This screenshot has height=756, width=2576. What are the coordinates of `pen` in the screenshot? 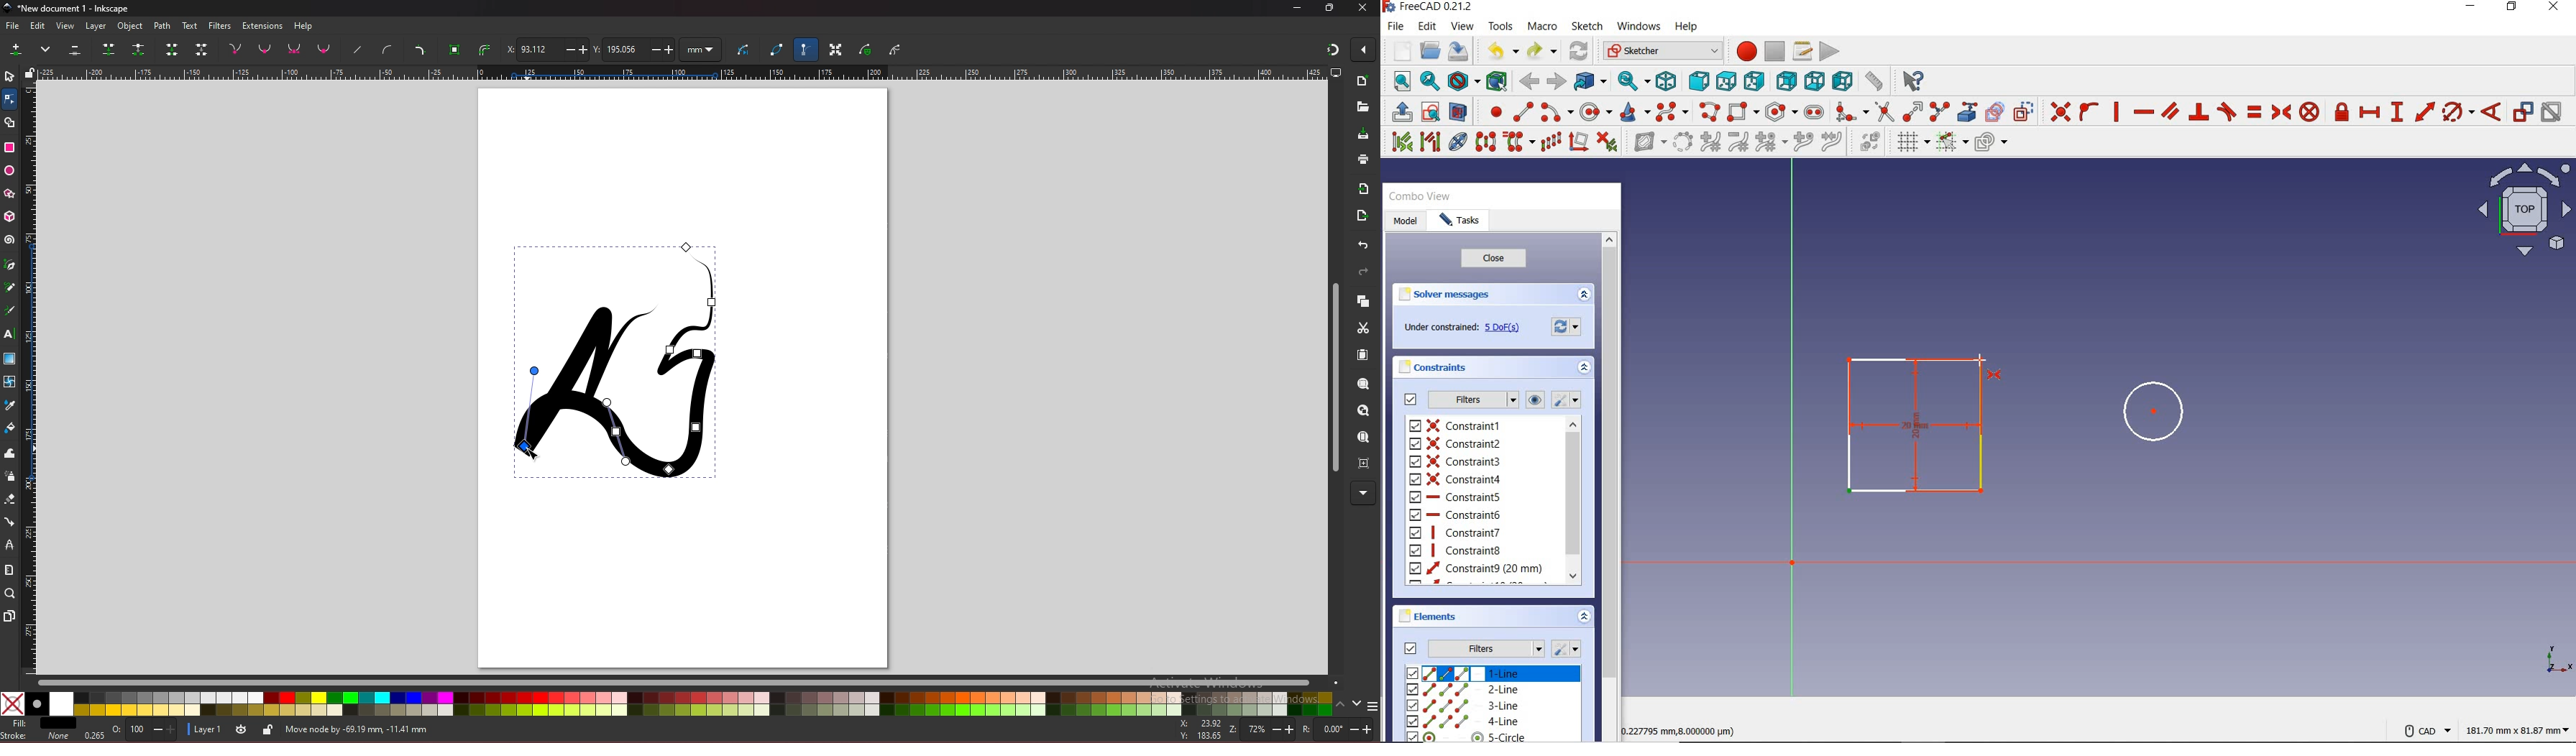 It's located at (12, 264).